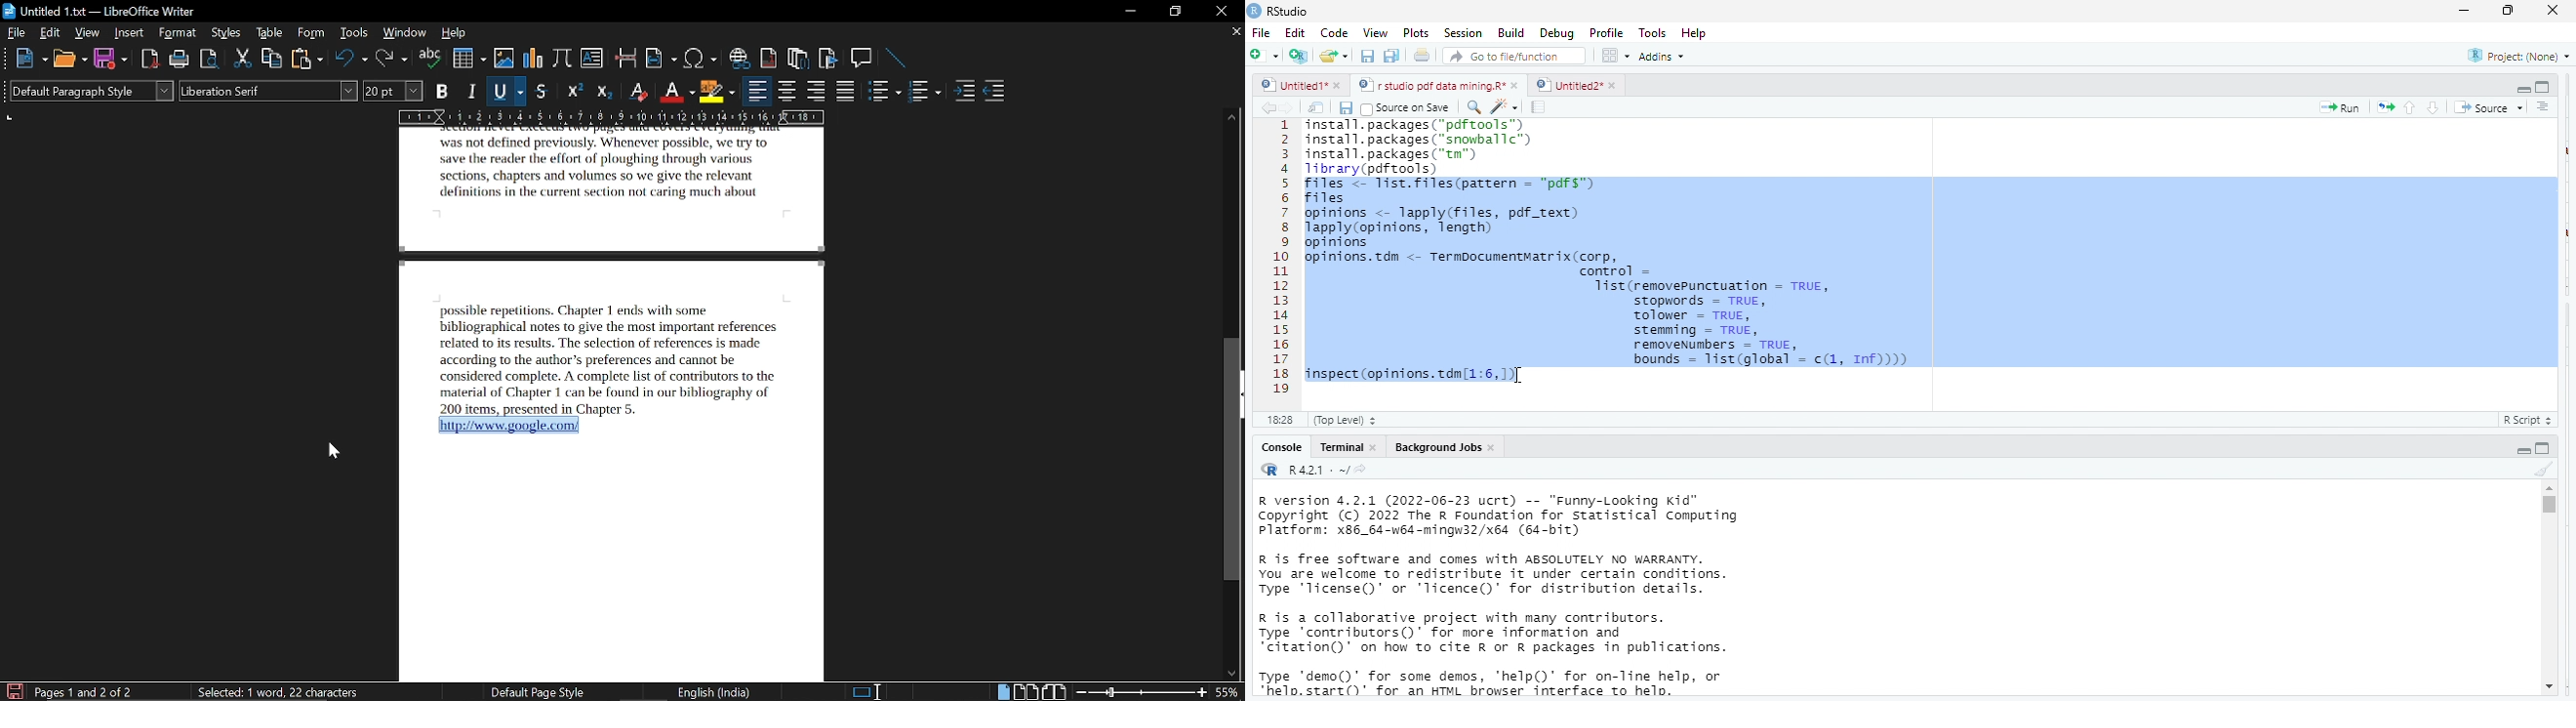 This screenshot has width=2576, height=728. Describe the element at coordinates (2408, 107) in the screenshot. I see `go to previous section/chunk` at that location.